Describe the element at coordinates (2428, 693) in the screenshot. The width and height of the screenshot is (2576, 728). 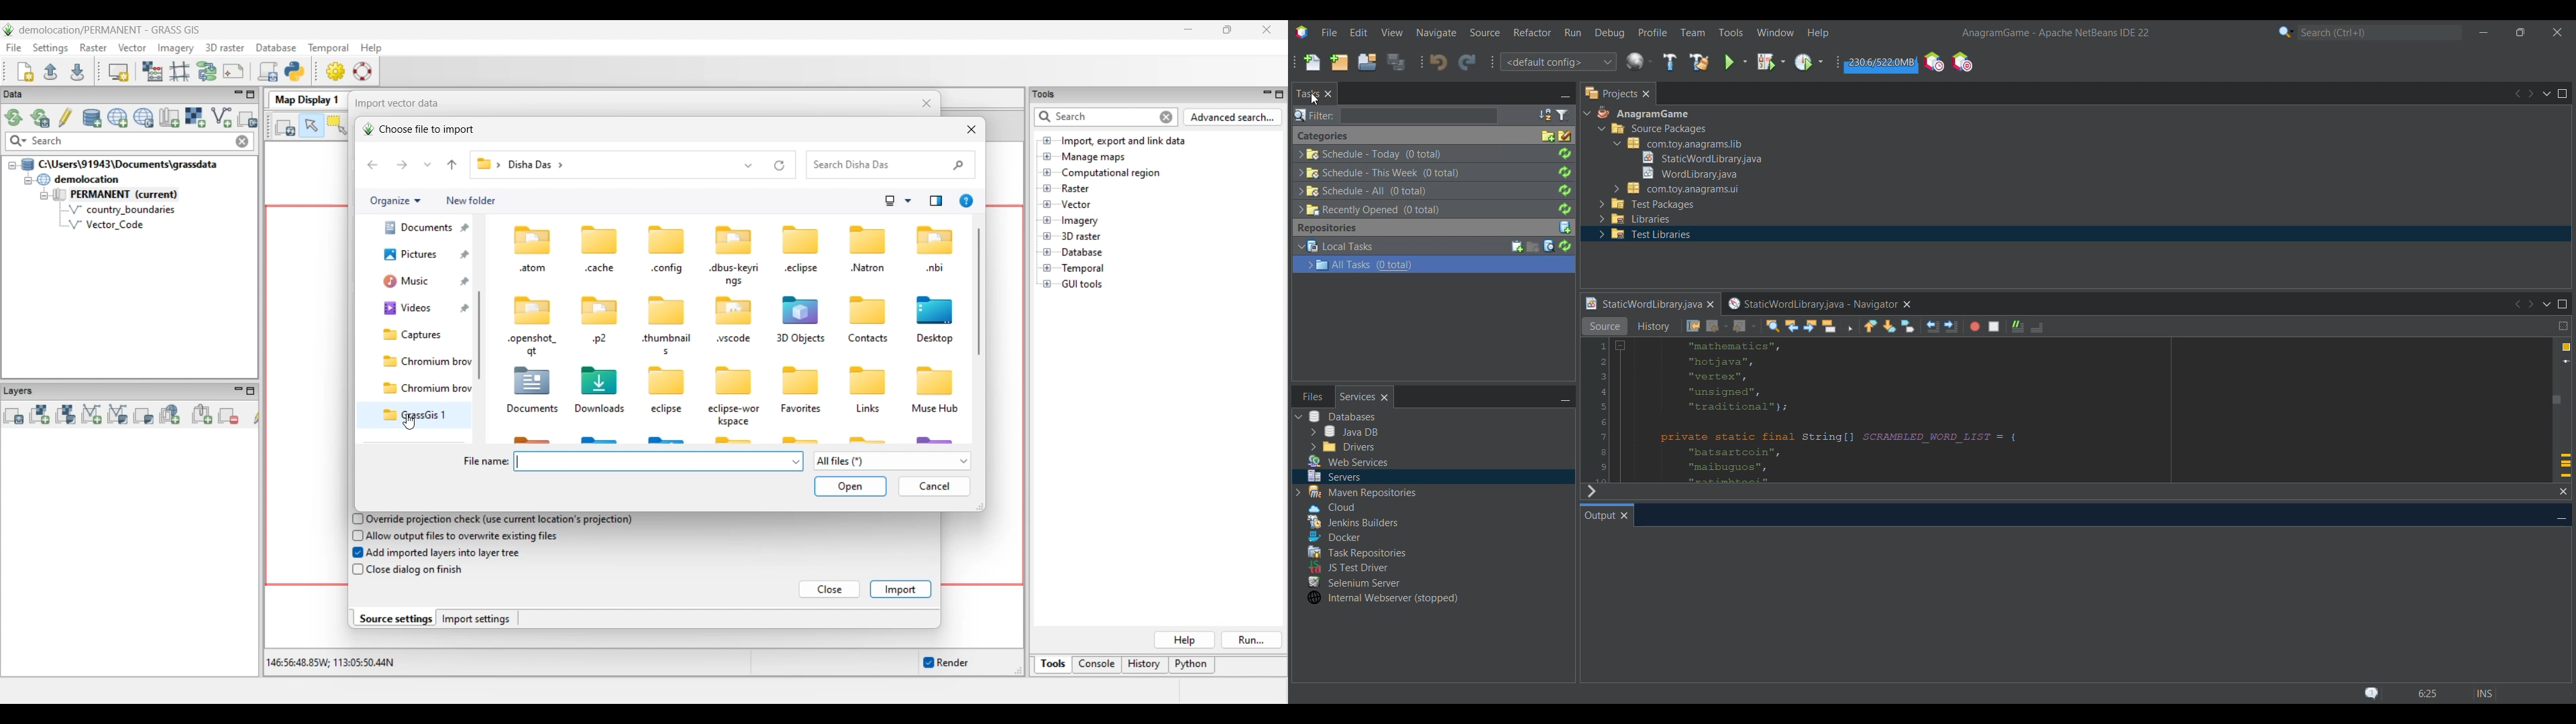
I see `Status bar details` at that location.